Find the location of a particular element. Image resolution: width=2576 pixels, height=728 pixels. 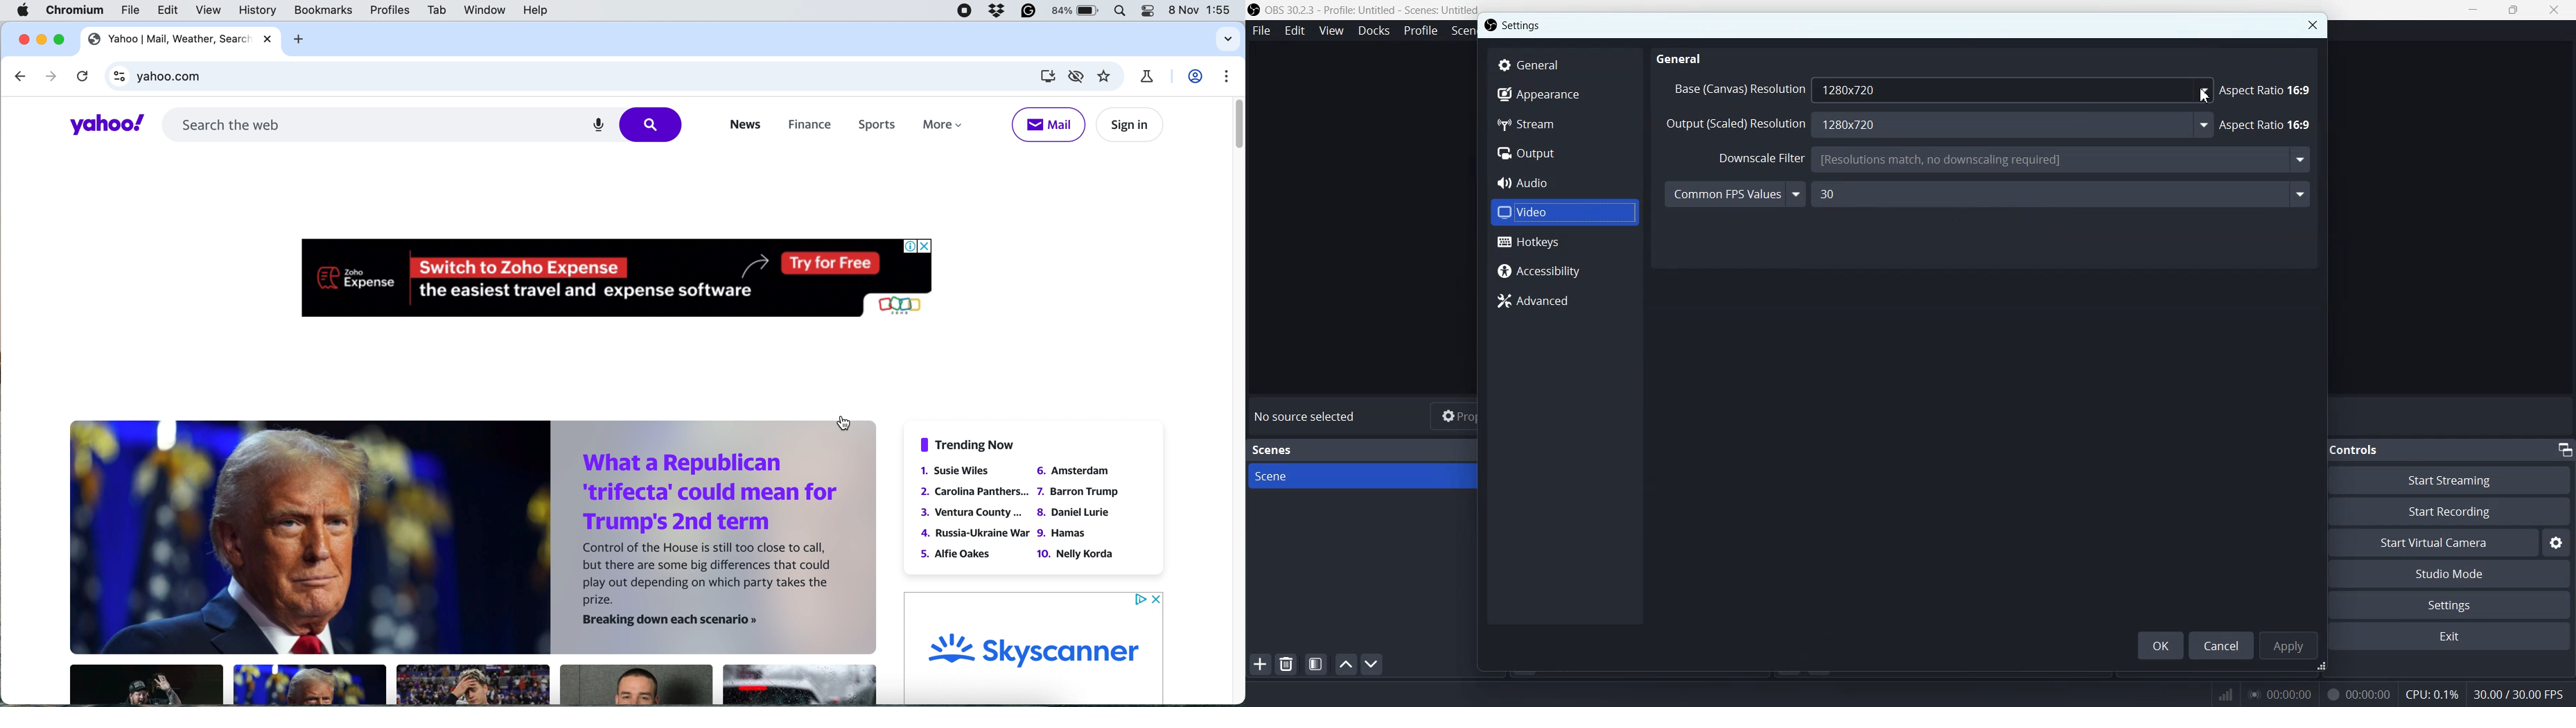

Start Streaming is located at coordinates (2461, 479).